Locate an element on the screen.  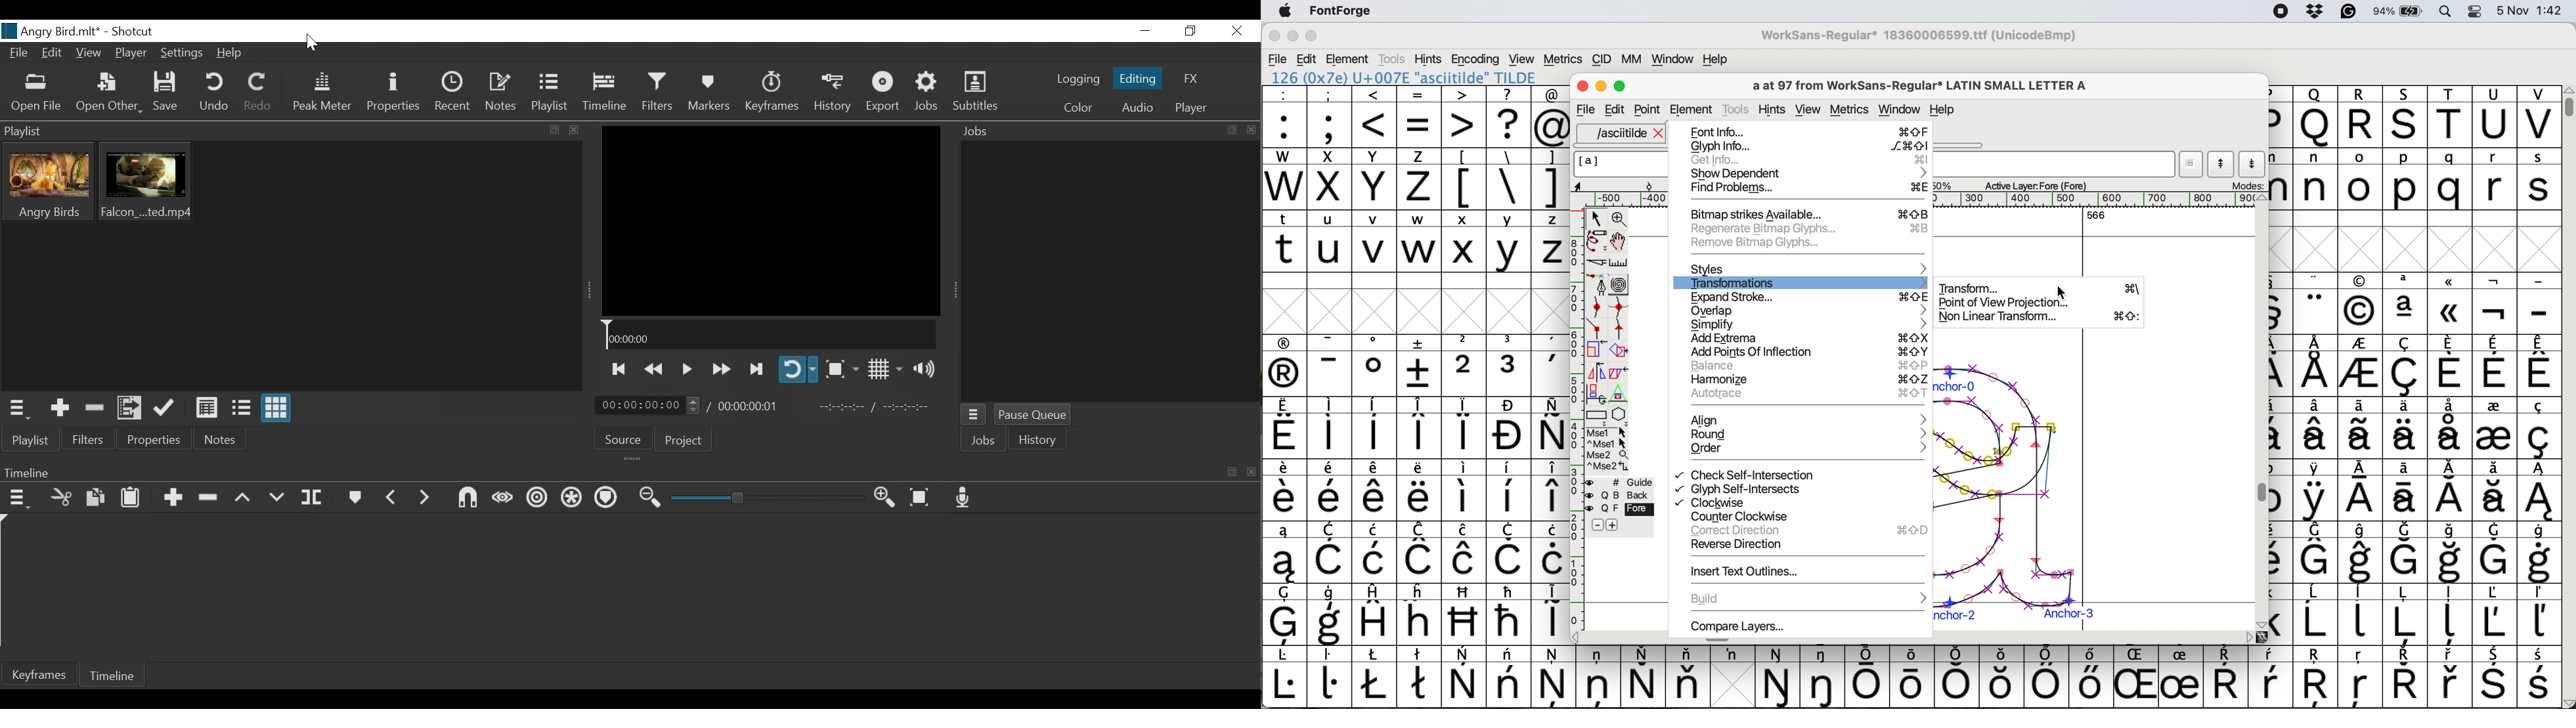
Append is located at coordinates (174, 498).